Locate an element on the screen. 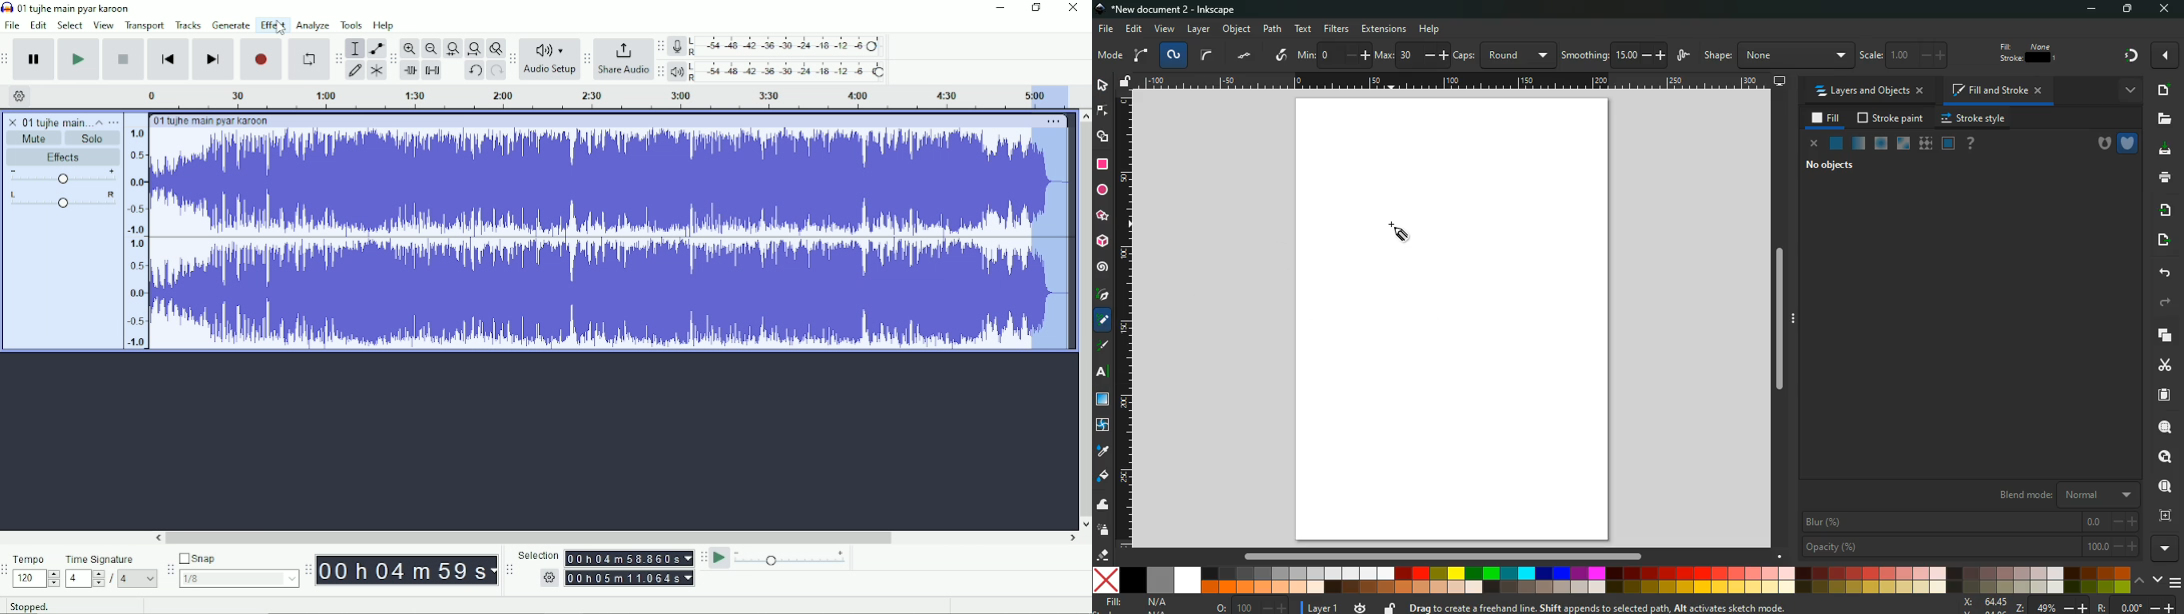 This screenshot has height=616, width=2184. object is located at coordinates (1238, 28).